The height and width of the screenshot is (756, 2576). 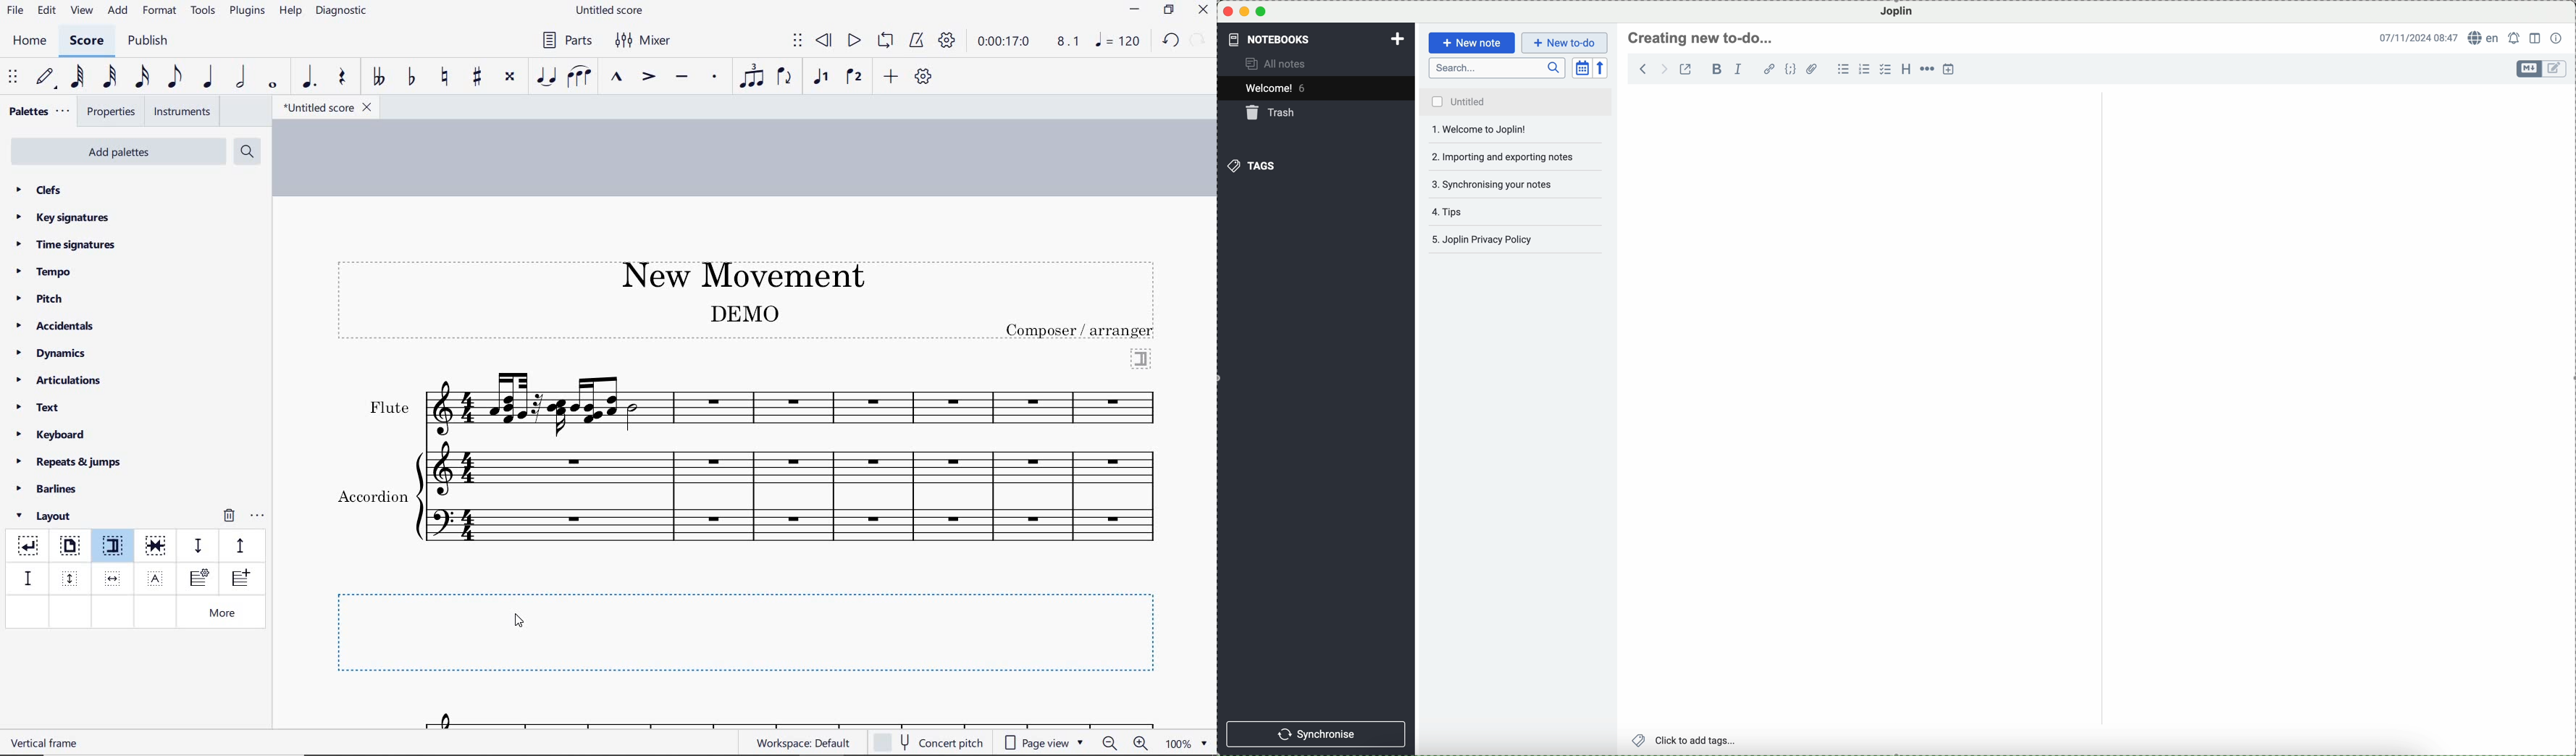 What do you see at coordinates (1897, 12) in the screenshot?
I see `Joplin` at bounding box center [1897, 12].